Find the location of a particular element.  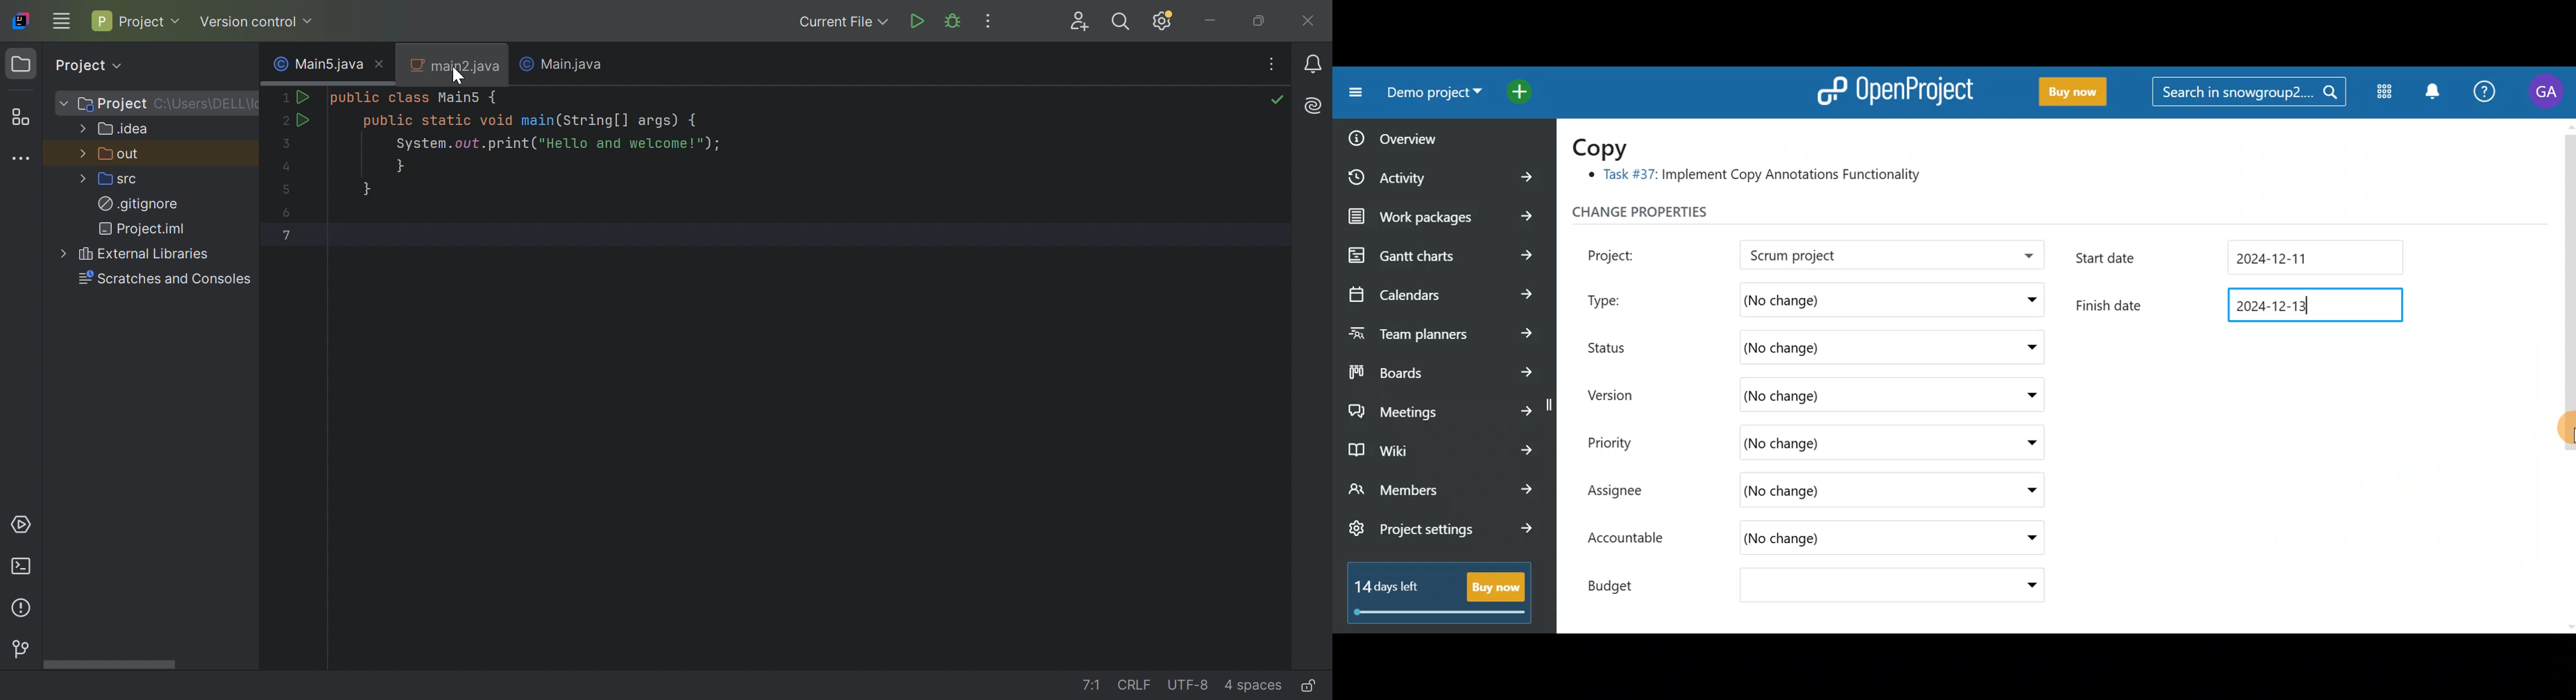

Assignee is located at coordinates (1628, 492).